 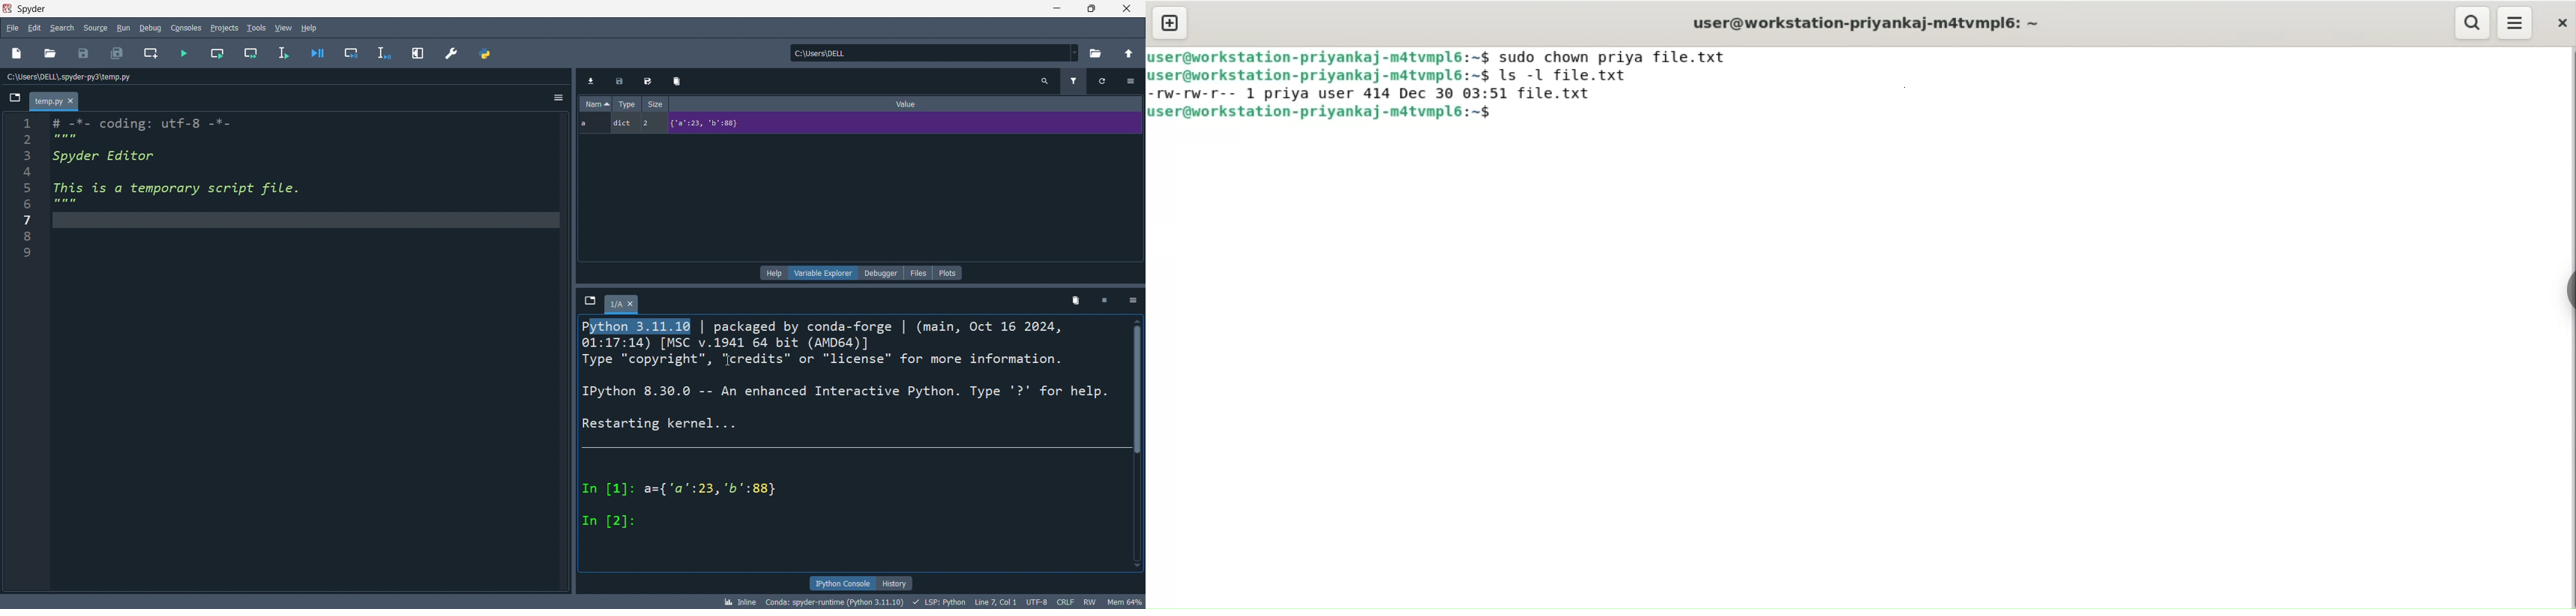 What do you see at coordinates (35, 8) in the screenshot?
I see `spyder` at bounding box center [35, 8].